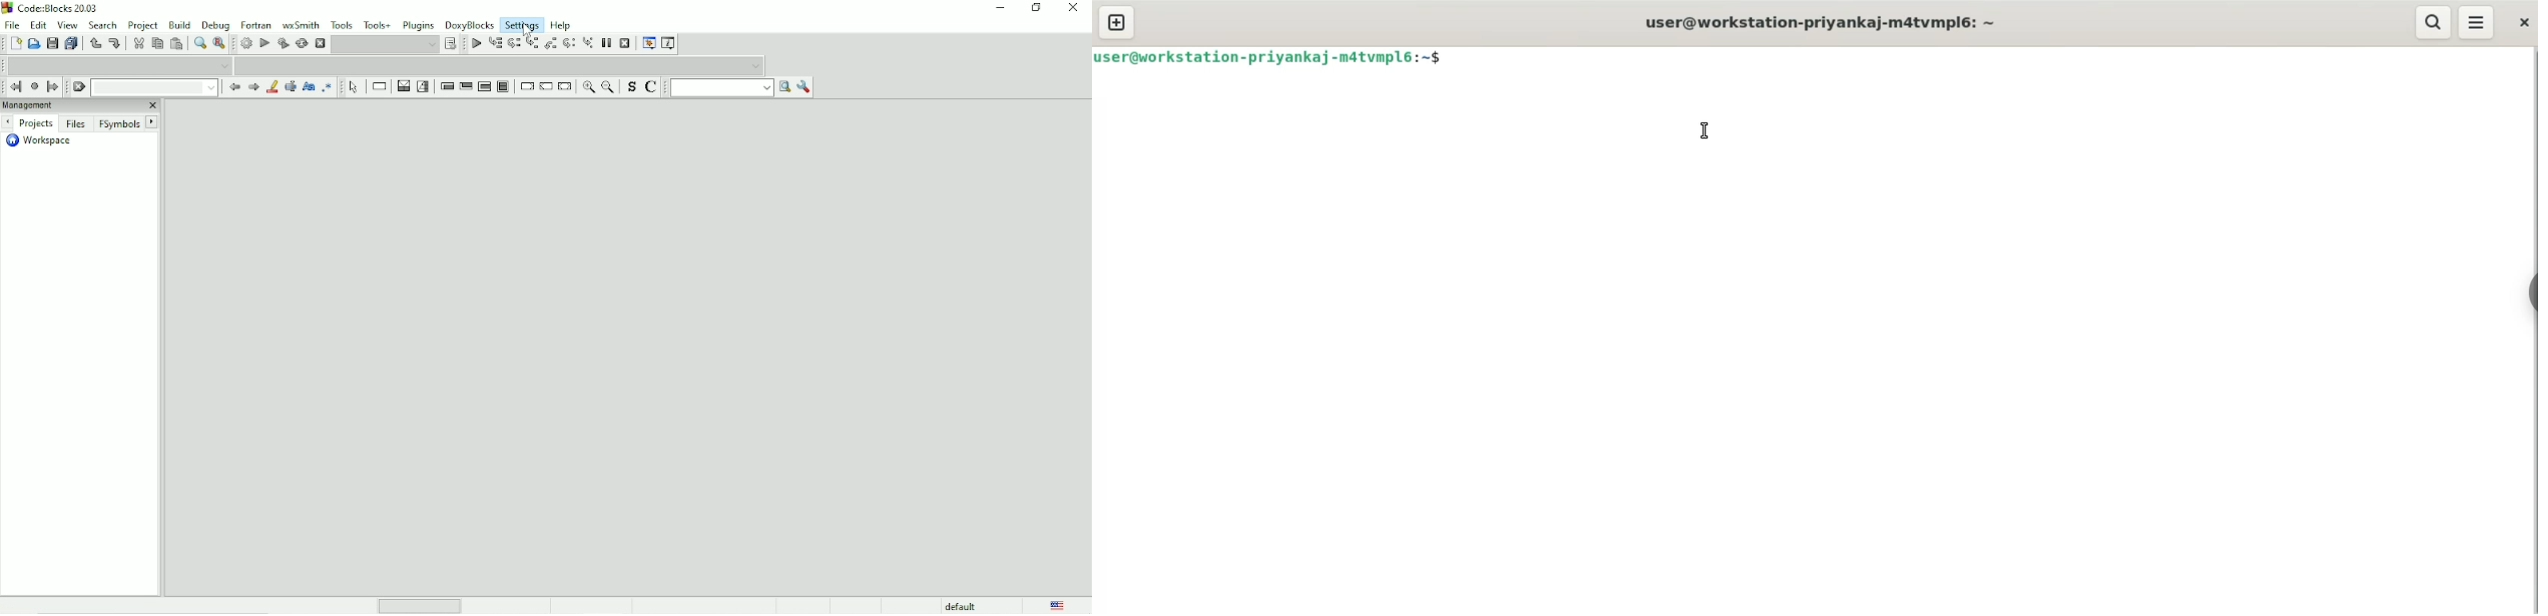  Describe the element at coordinates (234, 87) in the screenshot. I see `Prev` at that location.